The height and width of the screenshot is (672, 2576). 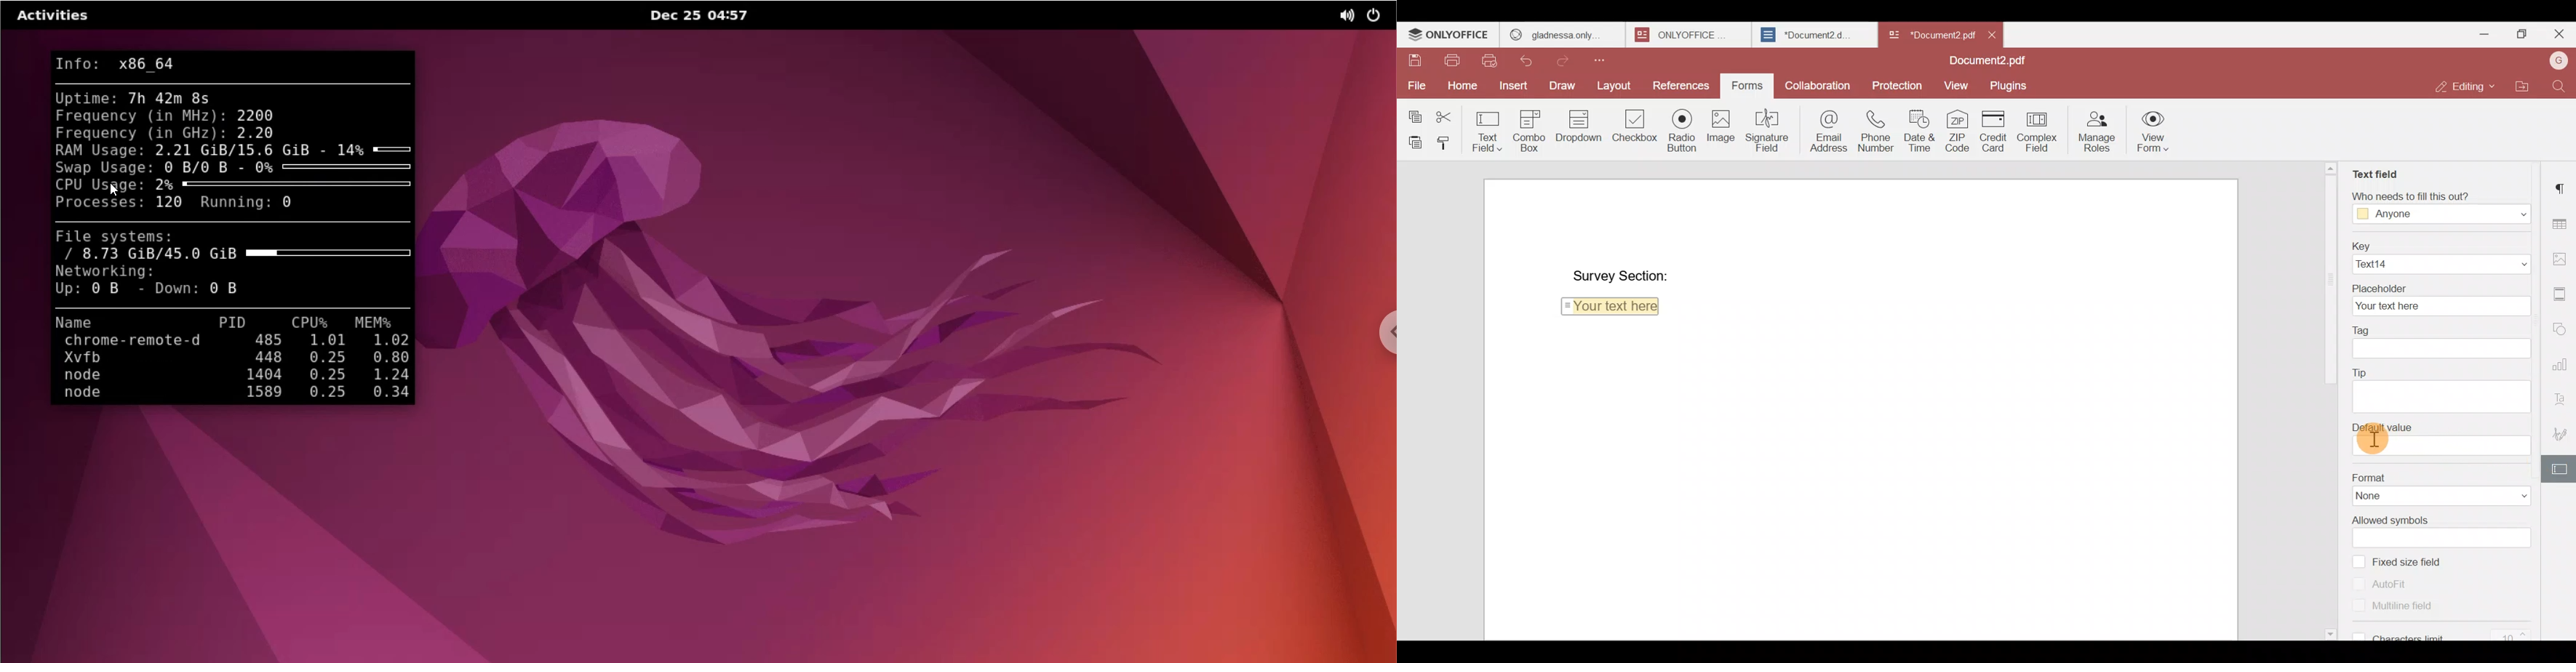 I want to click on Anyone, so click(x=2441, y=214).